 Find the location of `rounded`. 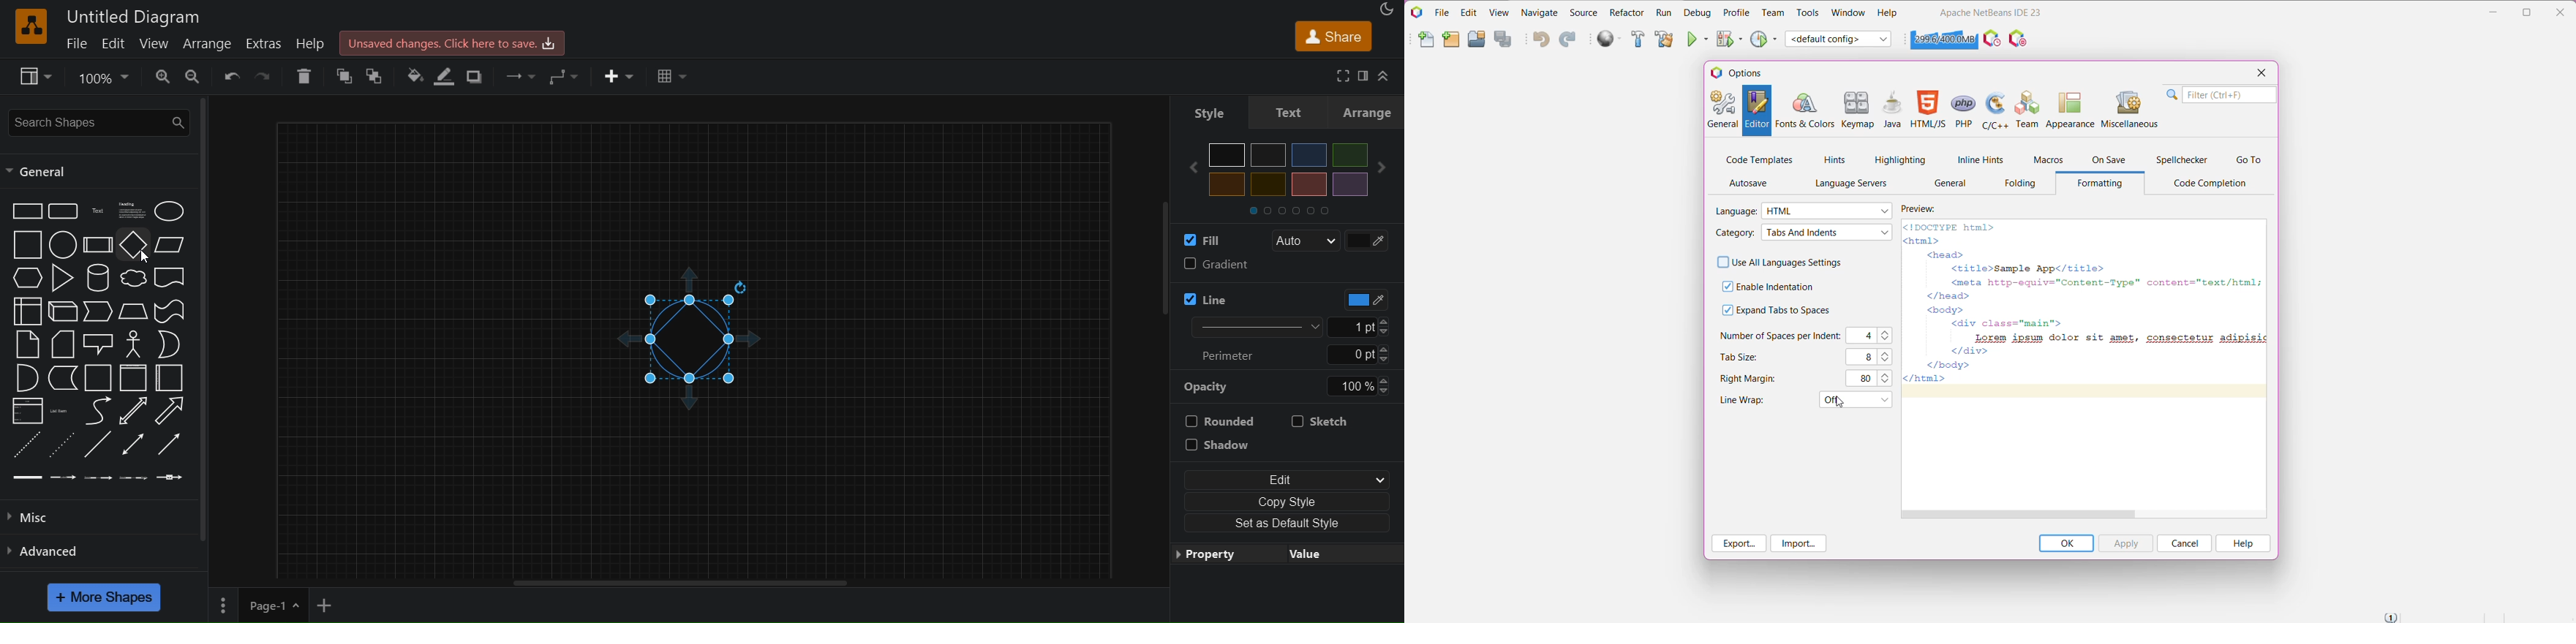

rounded is located at coordinates (1221, 418).